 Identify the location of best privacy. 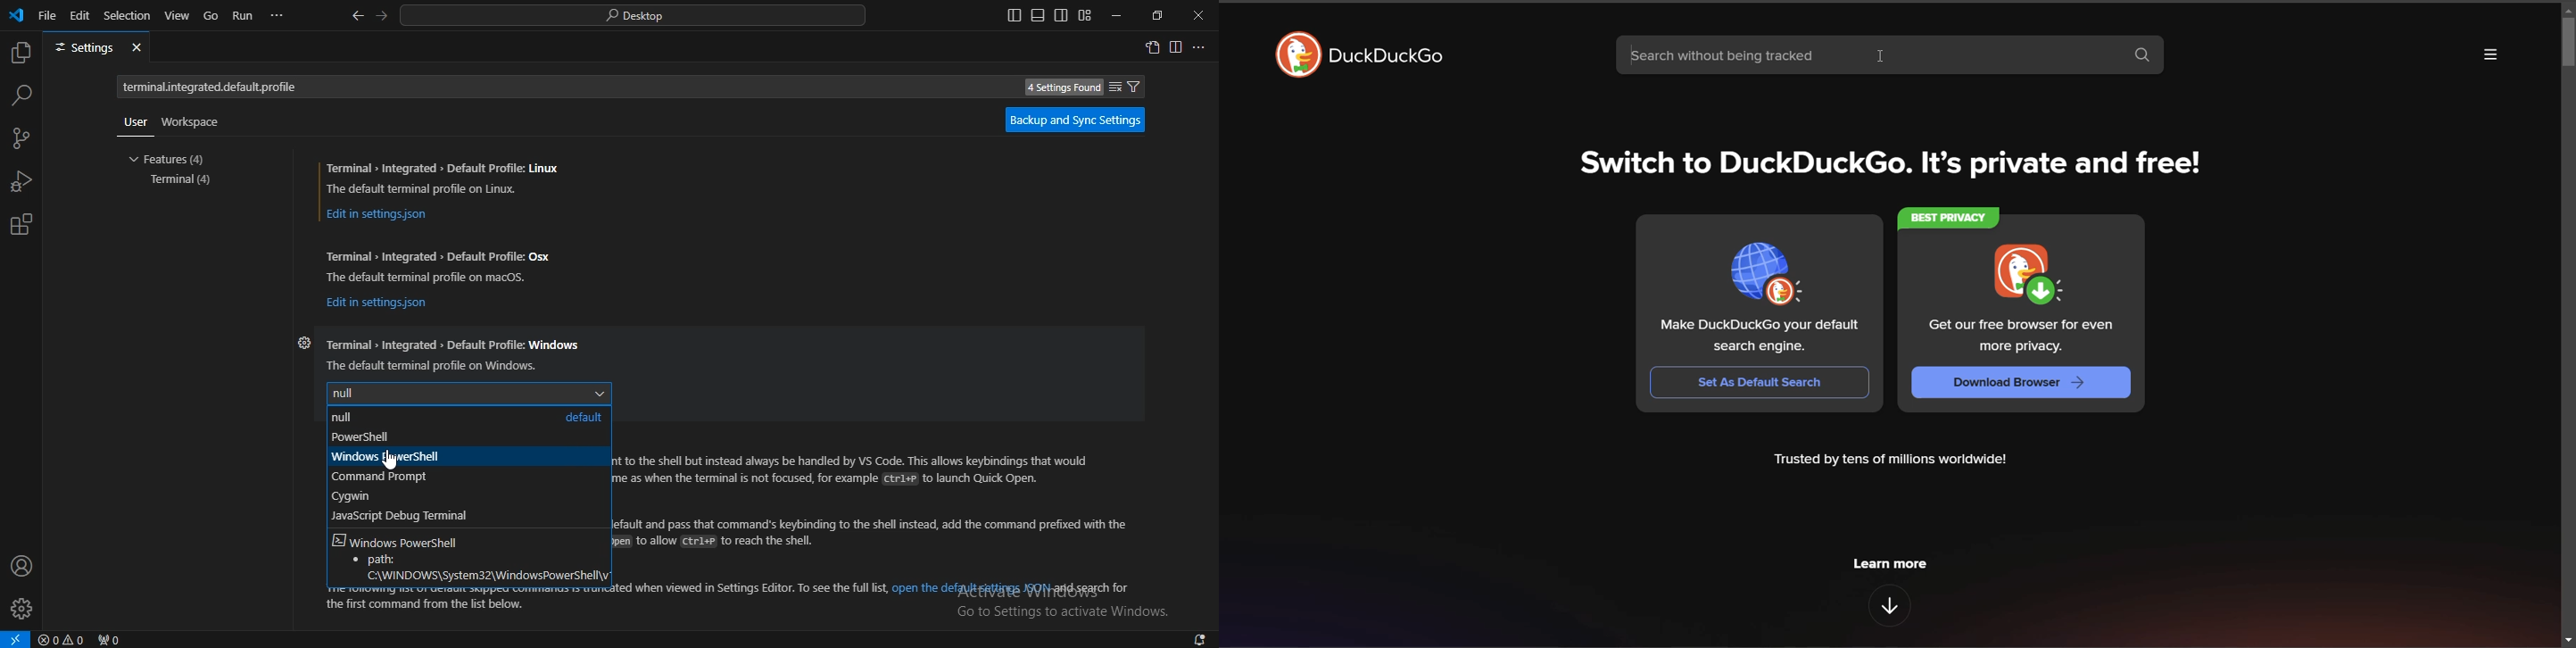
(1952, 218).